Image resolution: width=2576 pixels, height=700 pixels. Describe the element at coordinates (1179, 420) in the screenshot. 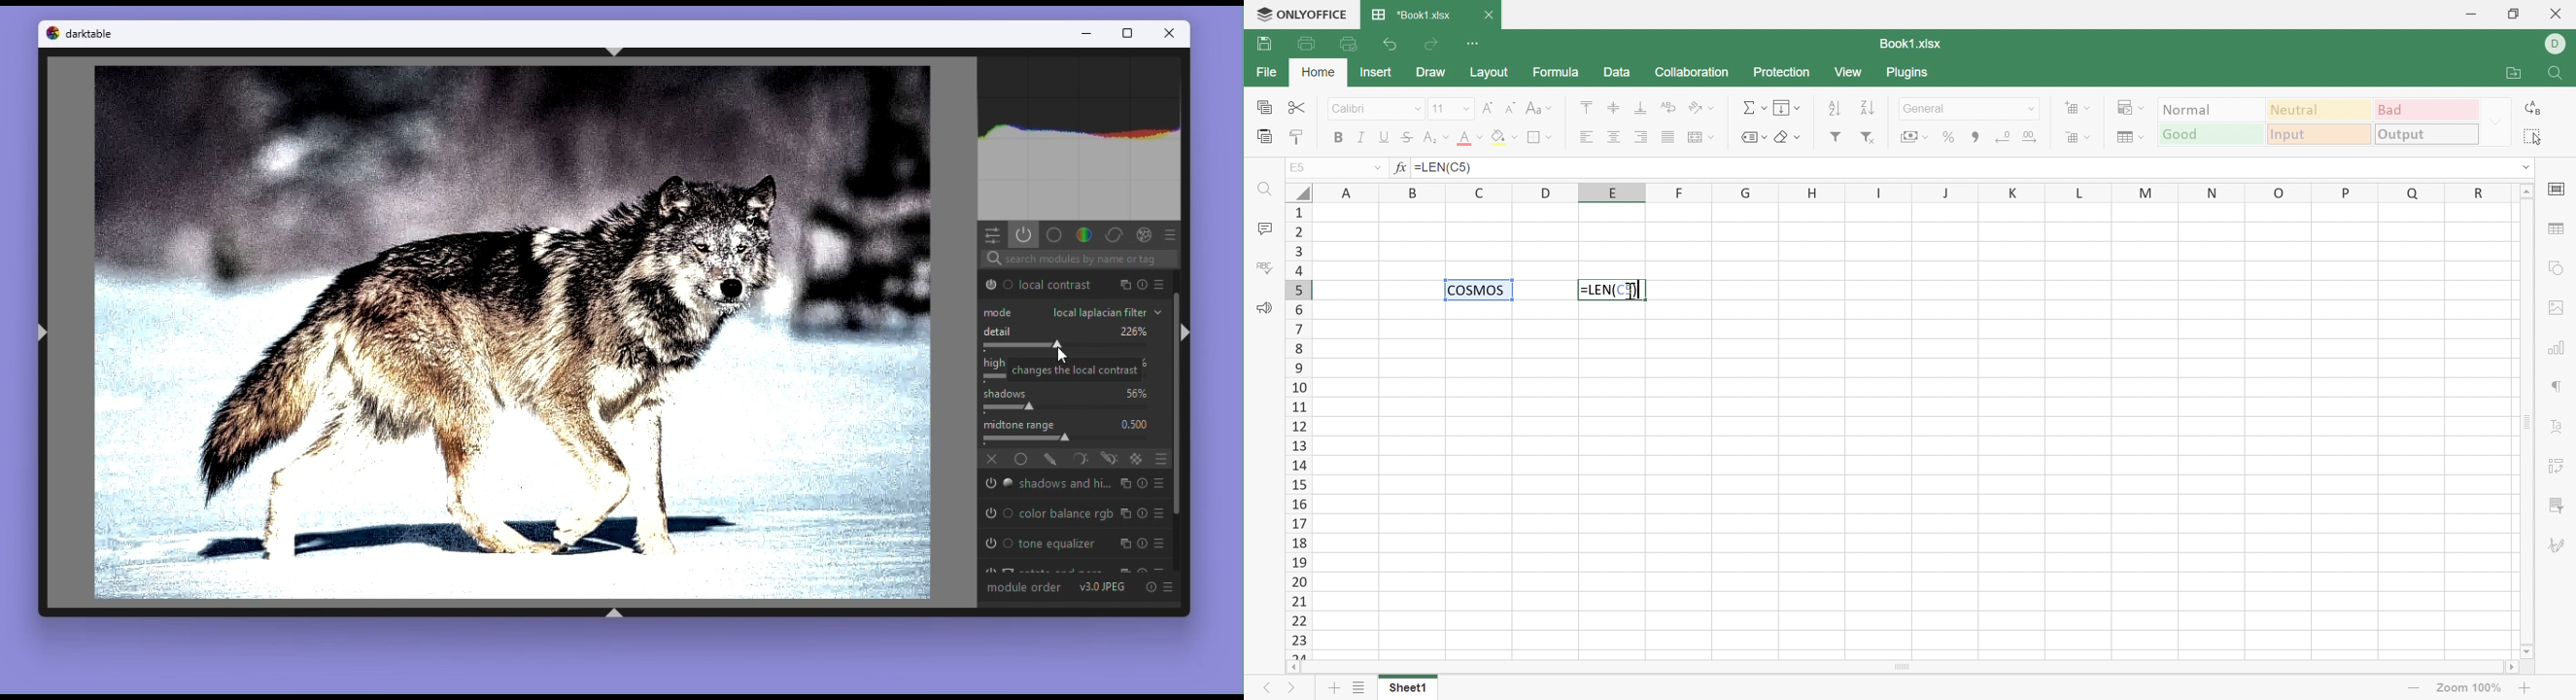

I see `Vertical scrollbar` at that location.